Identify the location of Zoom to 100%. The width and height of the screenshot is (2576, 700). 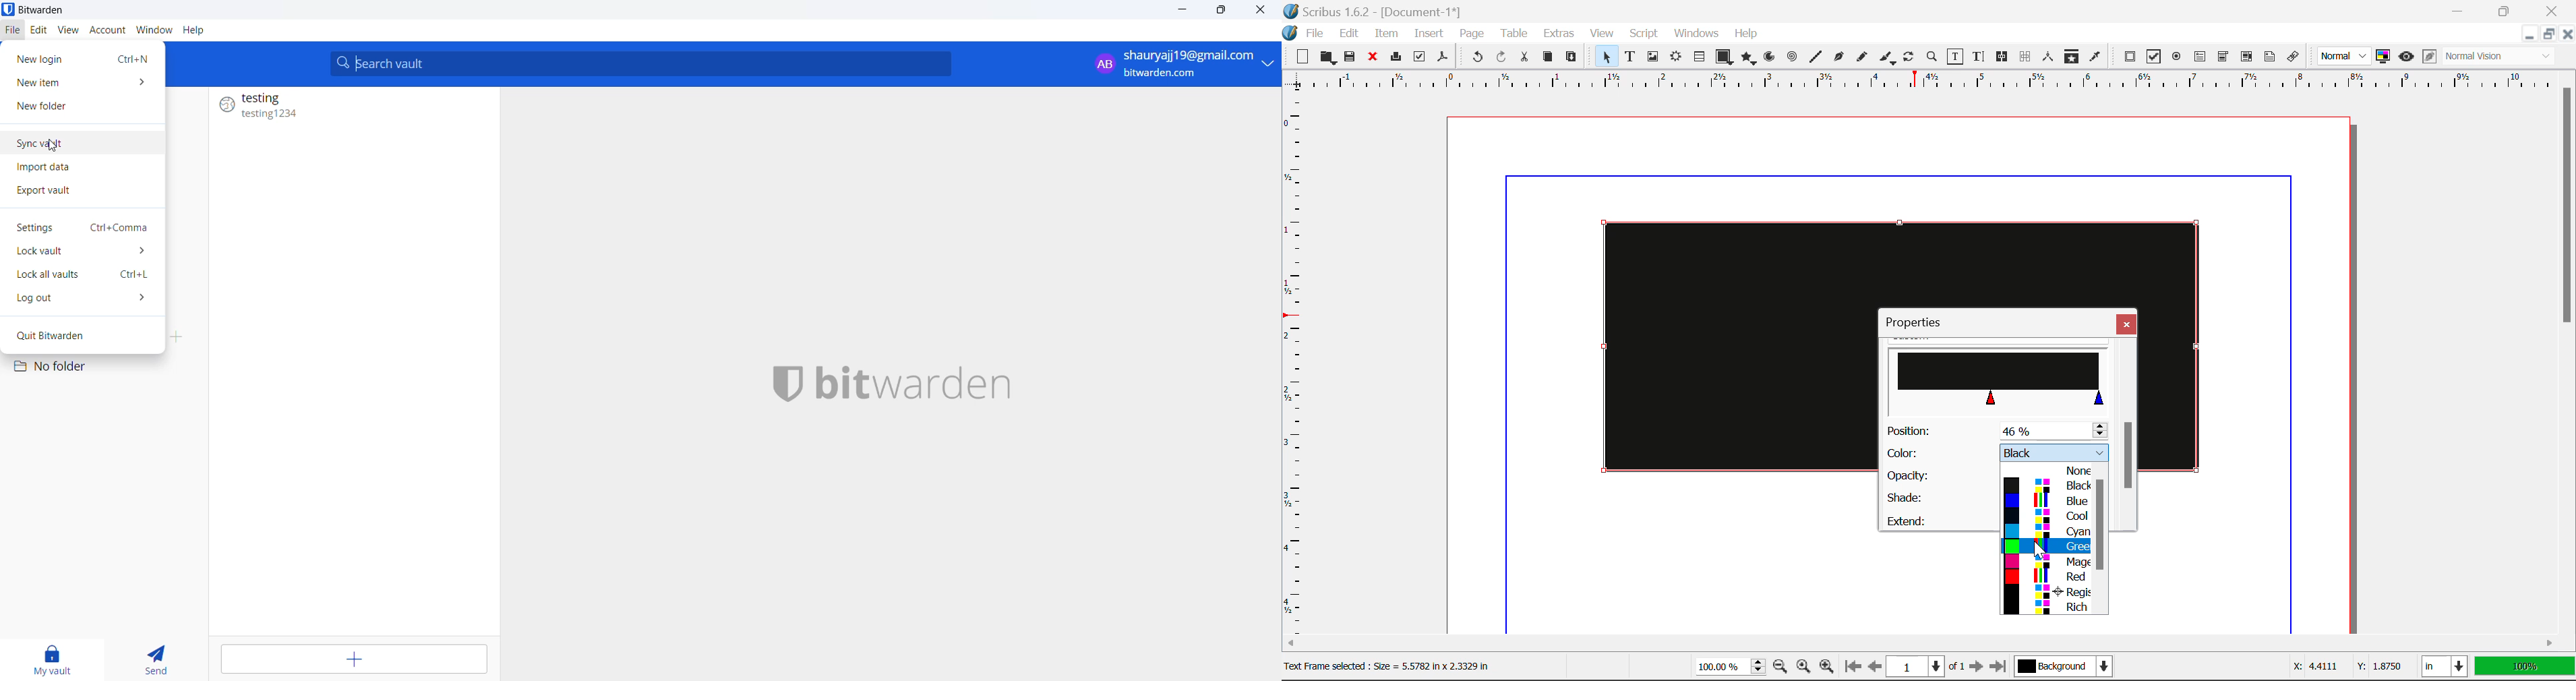
(1804, 668).